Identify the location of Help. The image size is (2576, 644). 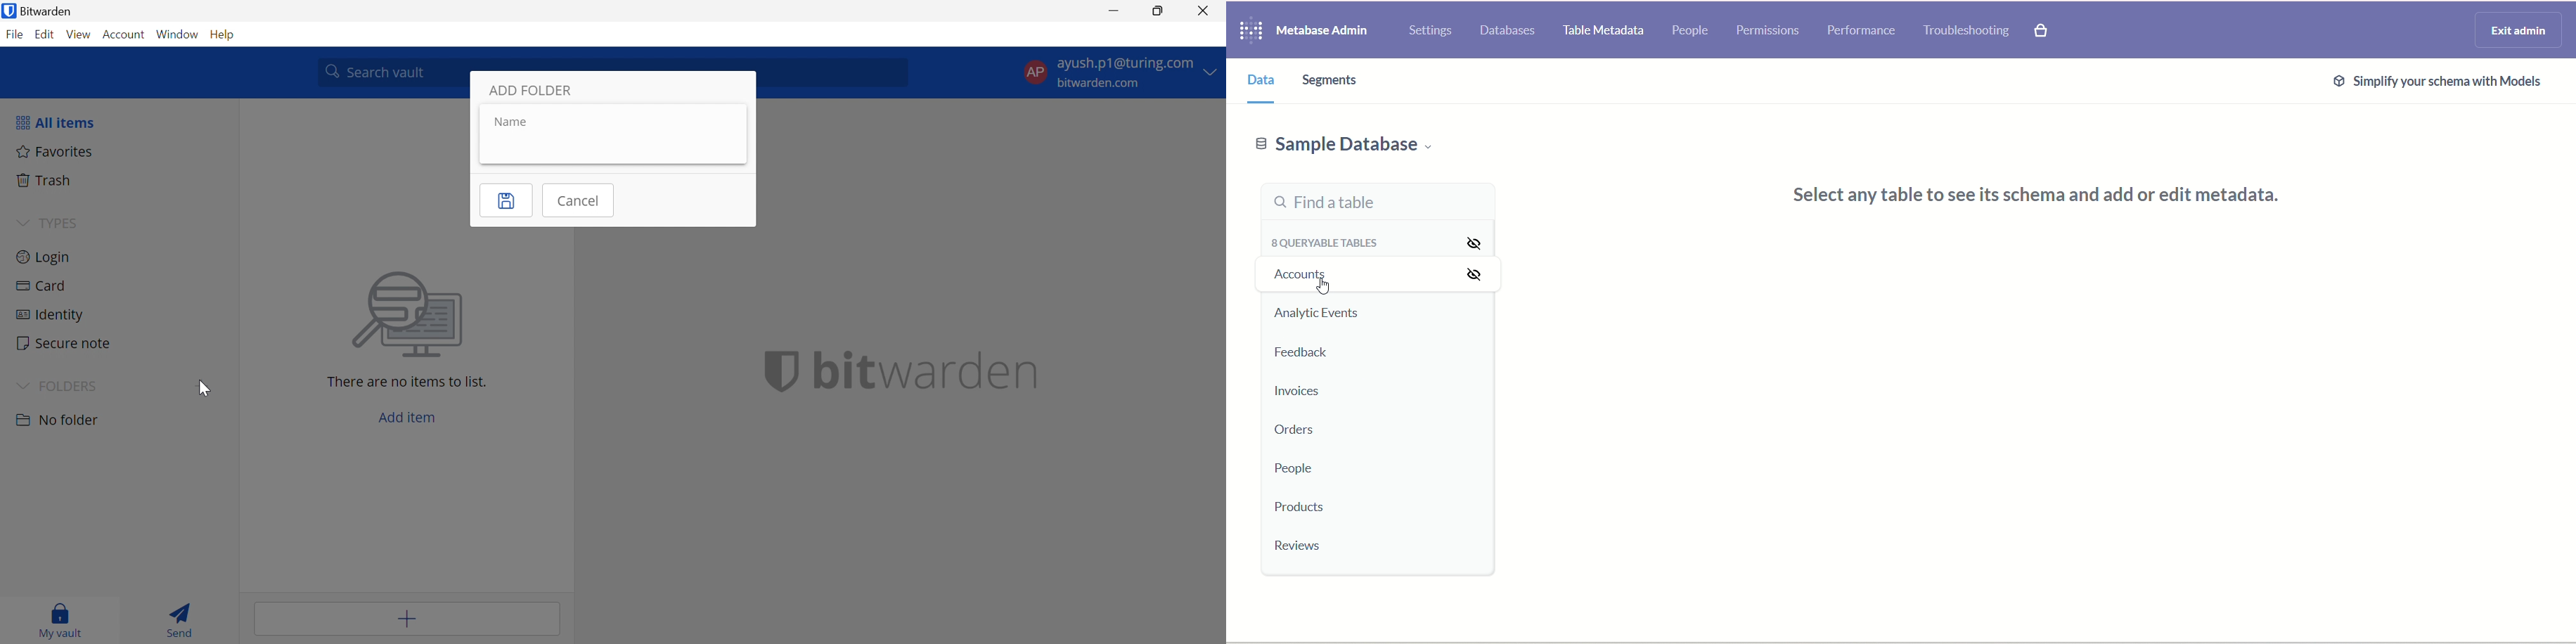
(221, 33).